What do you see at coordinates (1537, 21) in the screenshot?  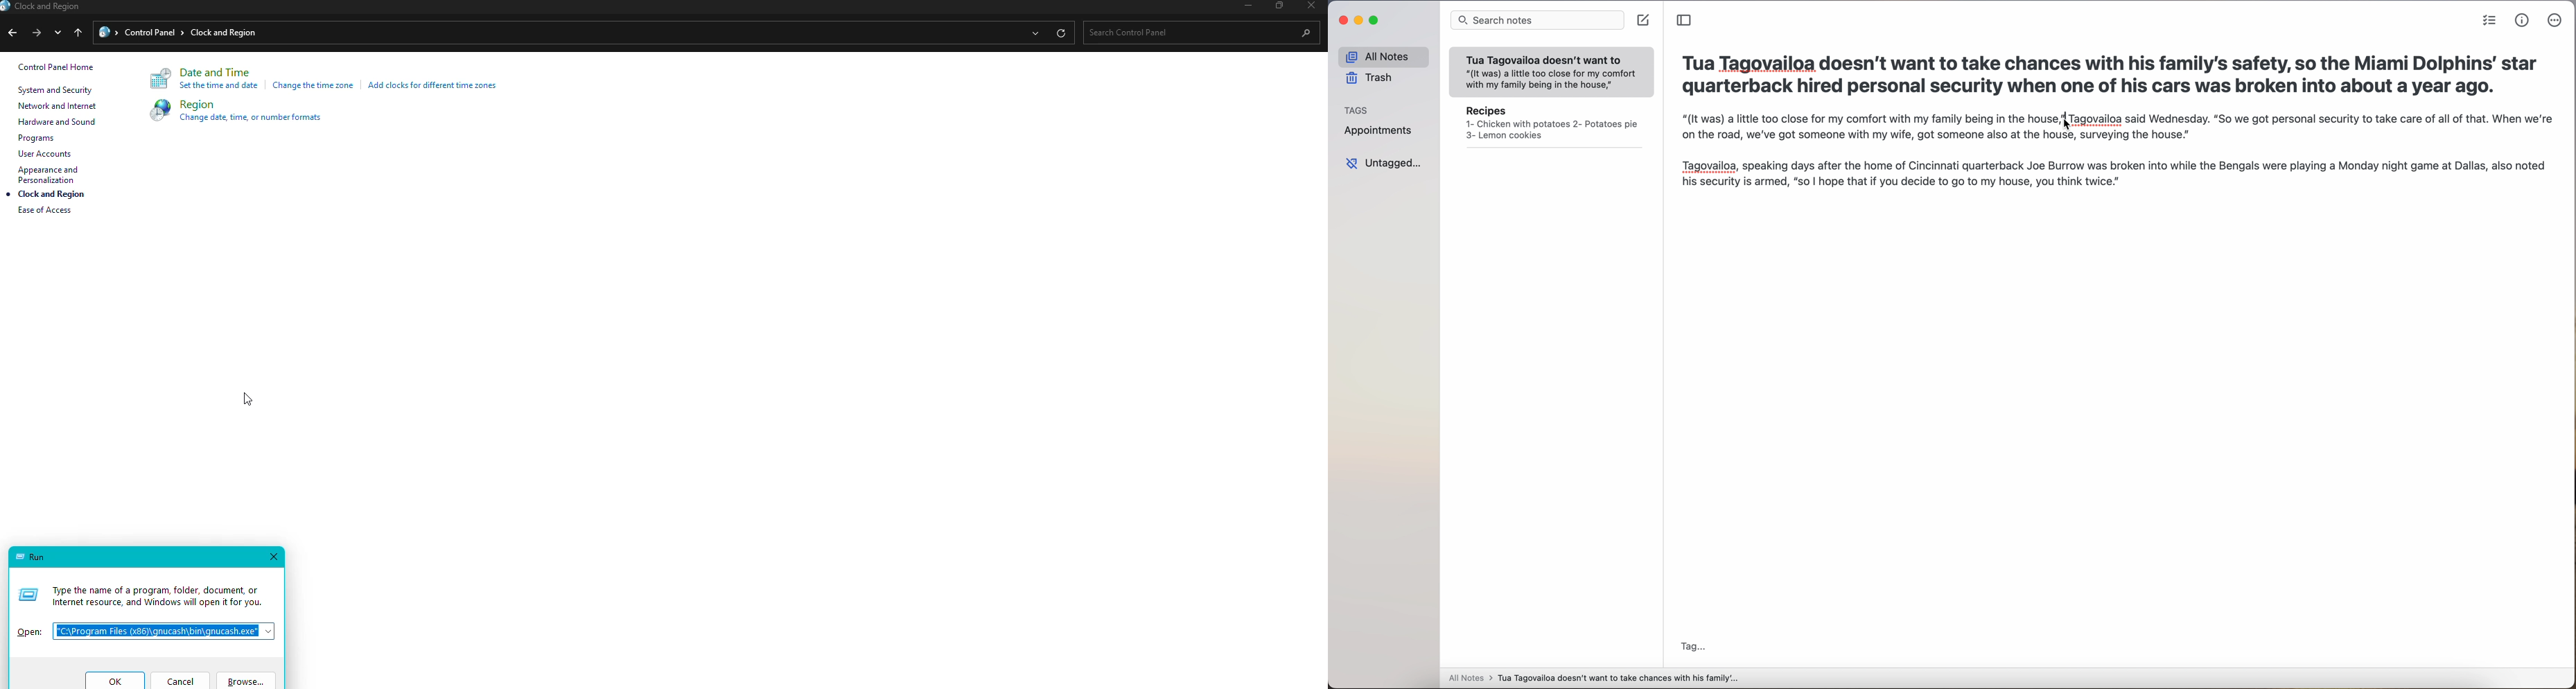 I see `search notes` at bounding box center [1537, 21].